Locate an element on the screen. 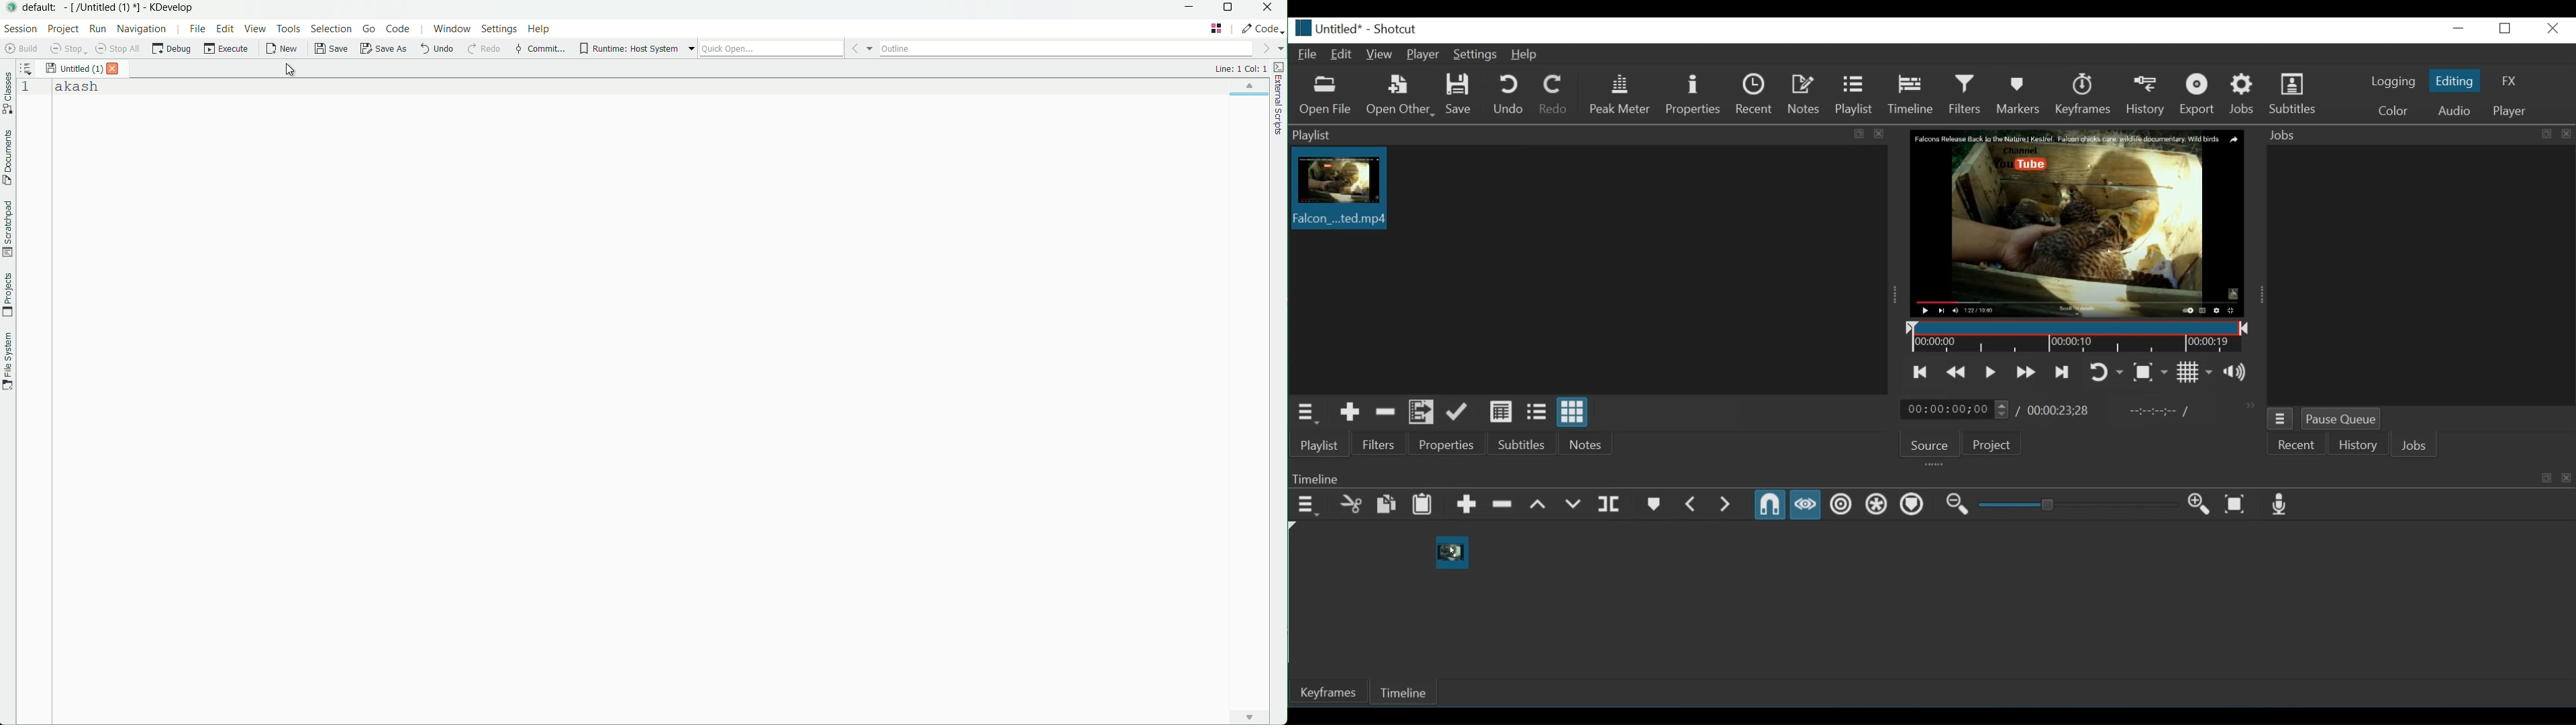 The height and width of the screenshot is (728, 2576). Record audio is located at coordinates (2277, 505).